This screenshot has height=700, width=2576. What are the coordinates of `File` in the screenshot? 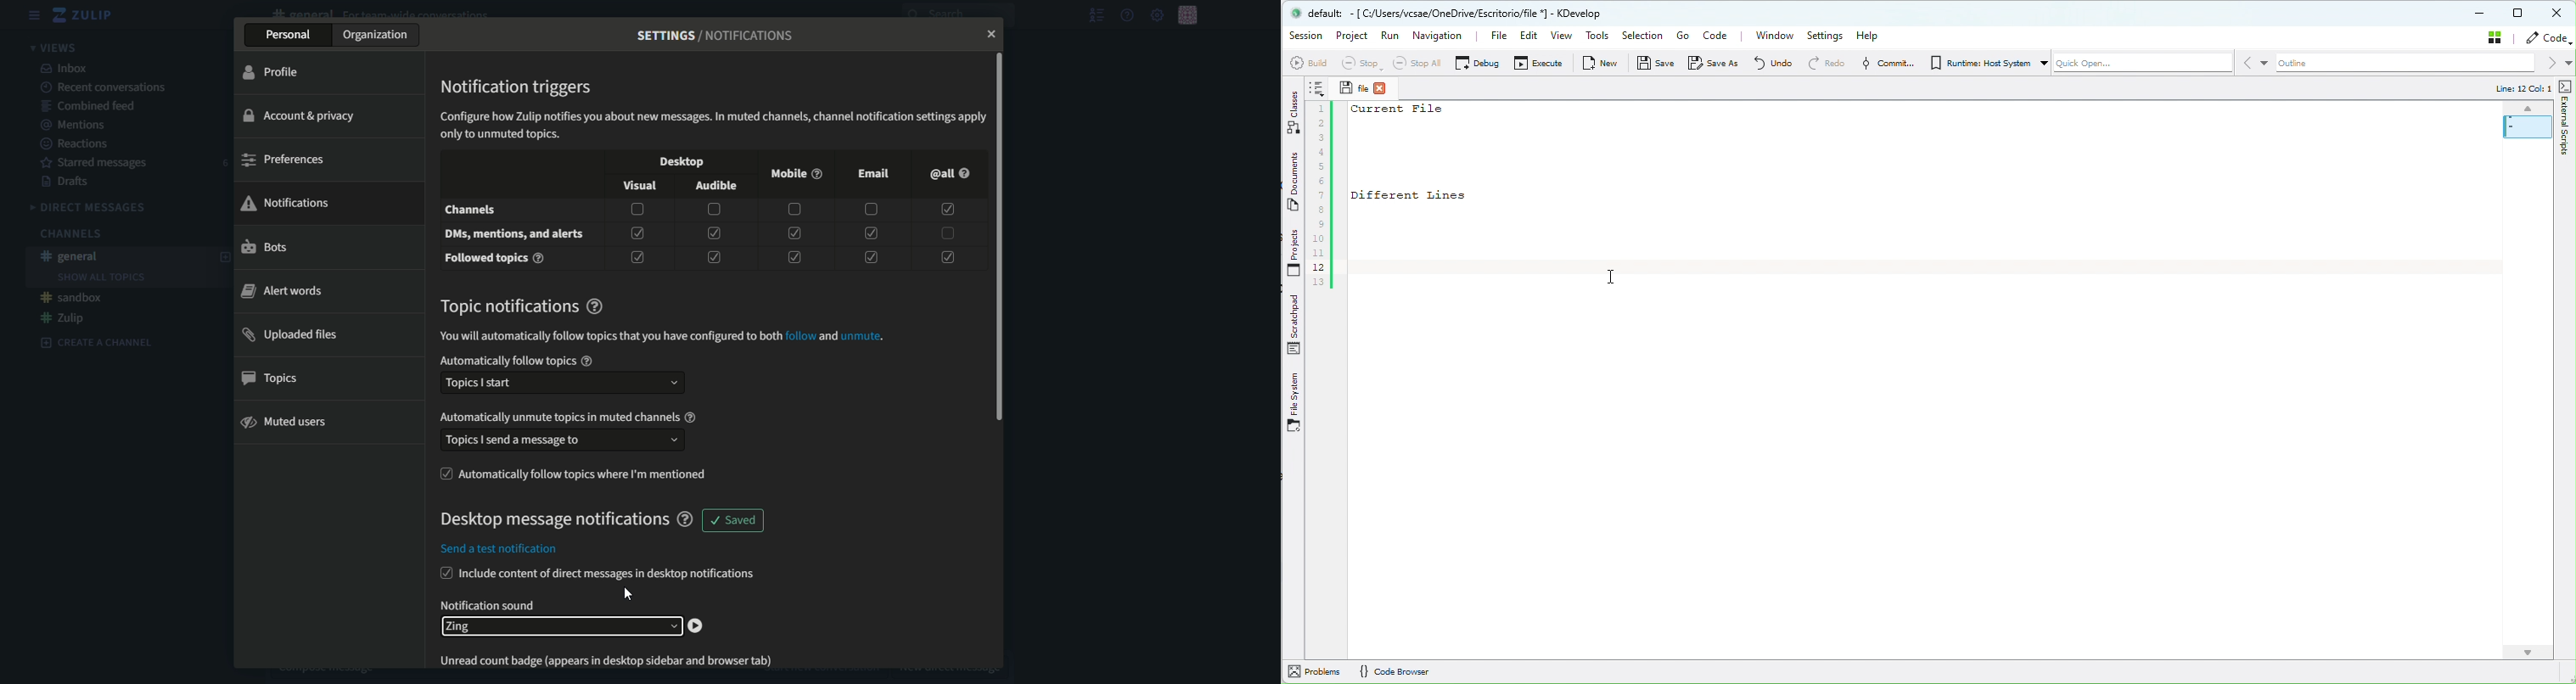 It's located at (1496, 36).